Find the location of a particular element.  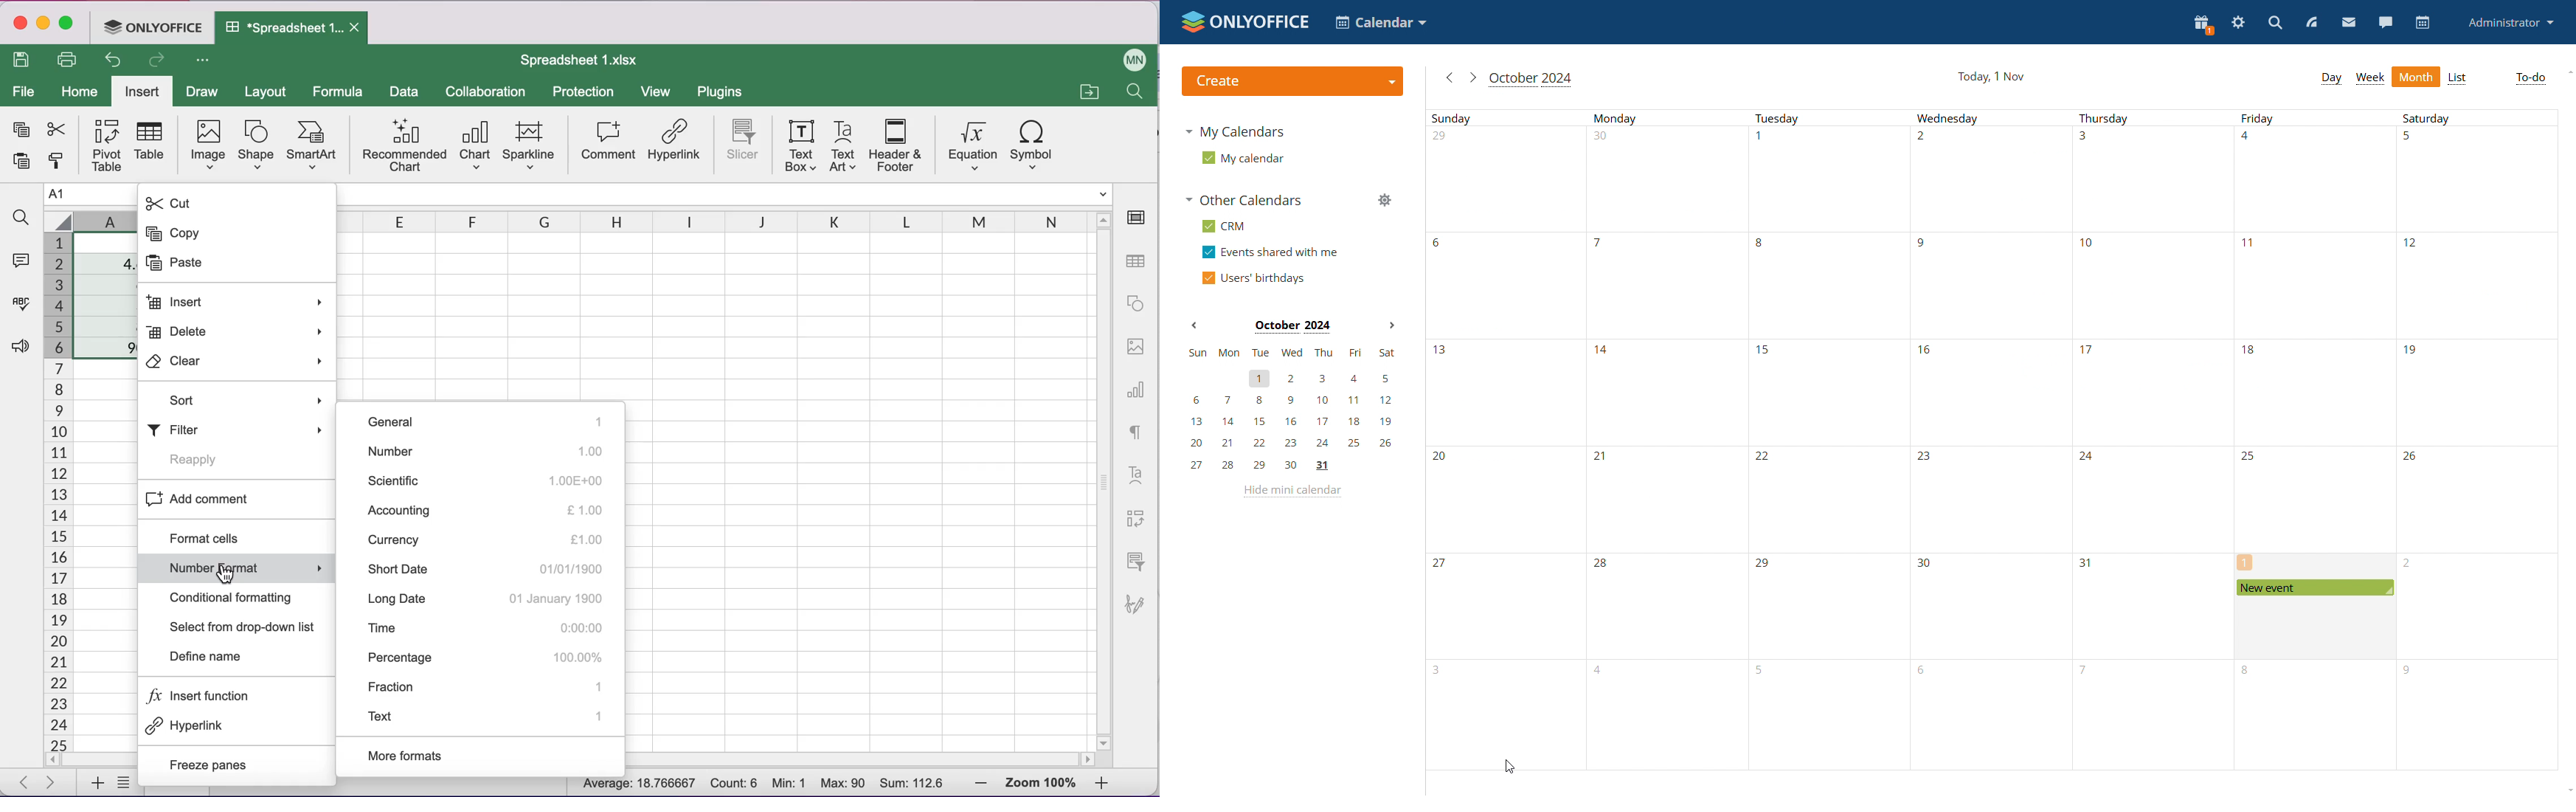

mail is located at coordinates (2347, 22).